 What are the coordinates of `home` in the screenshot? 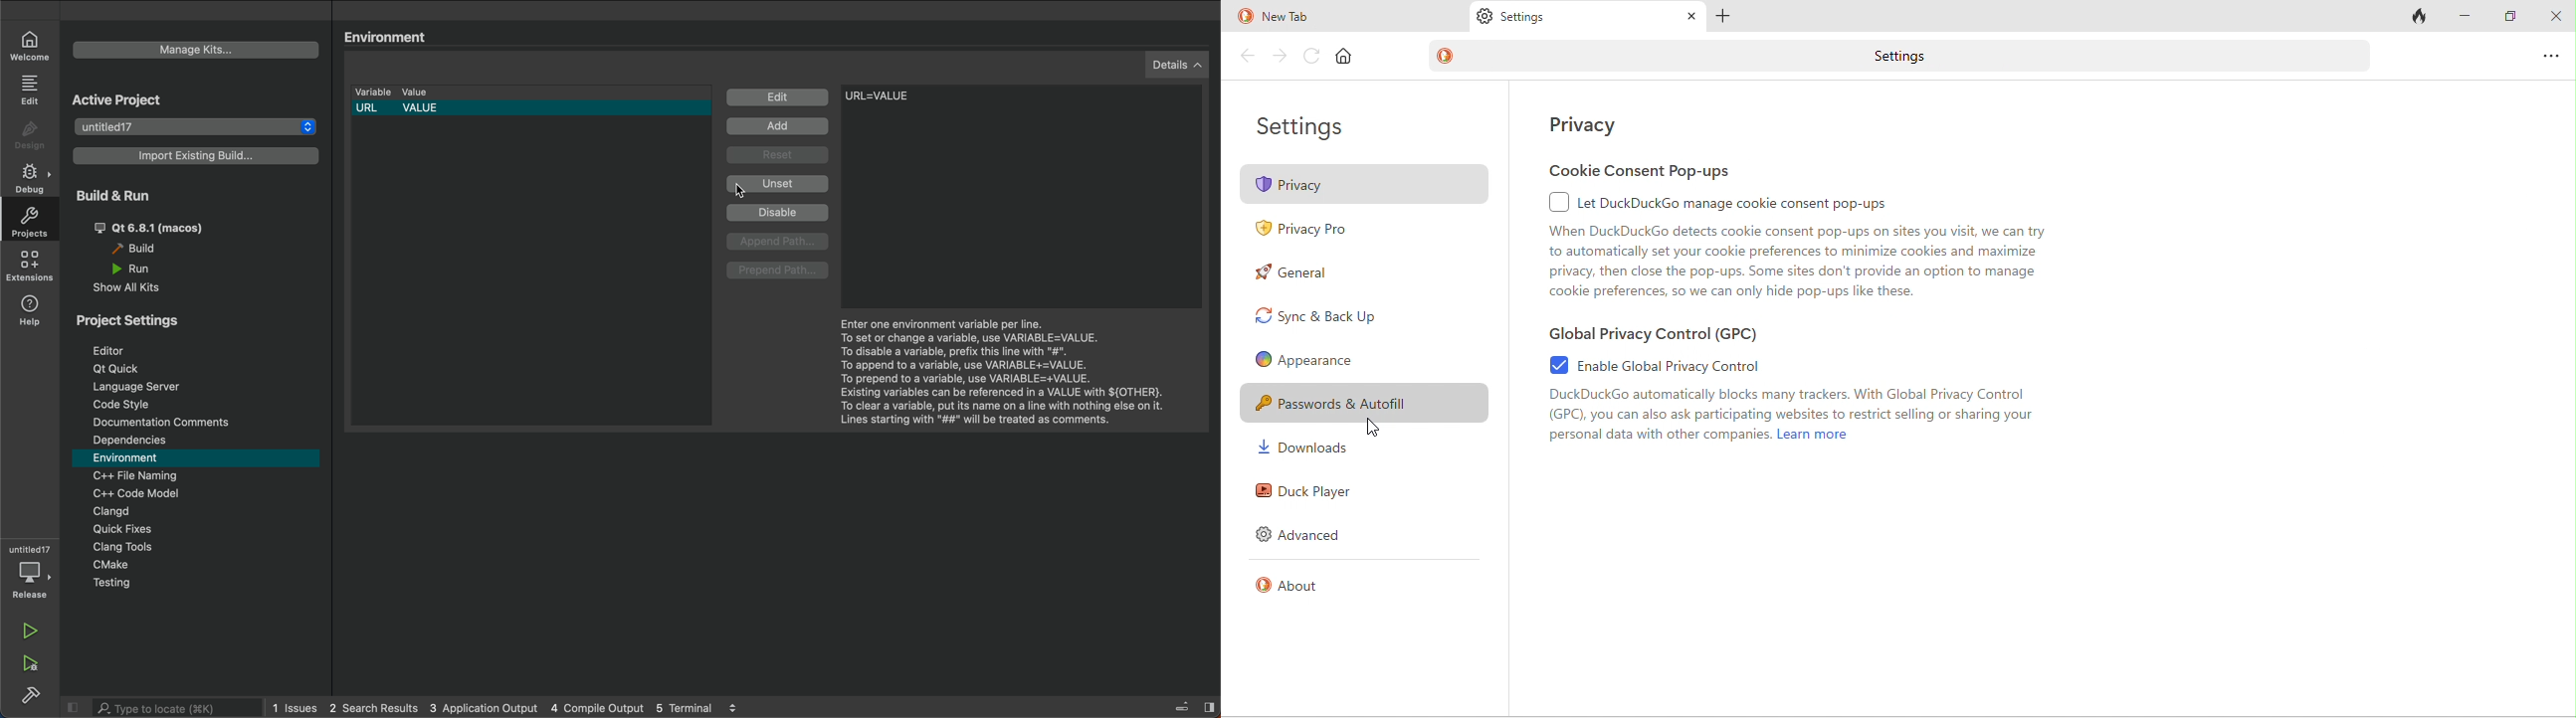 It's located at (1347, 57).